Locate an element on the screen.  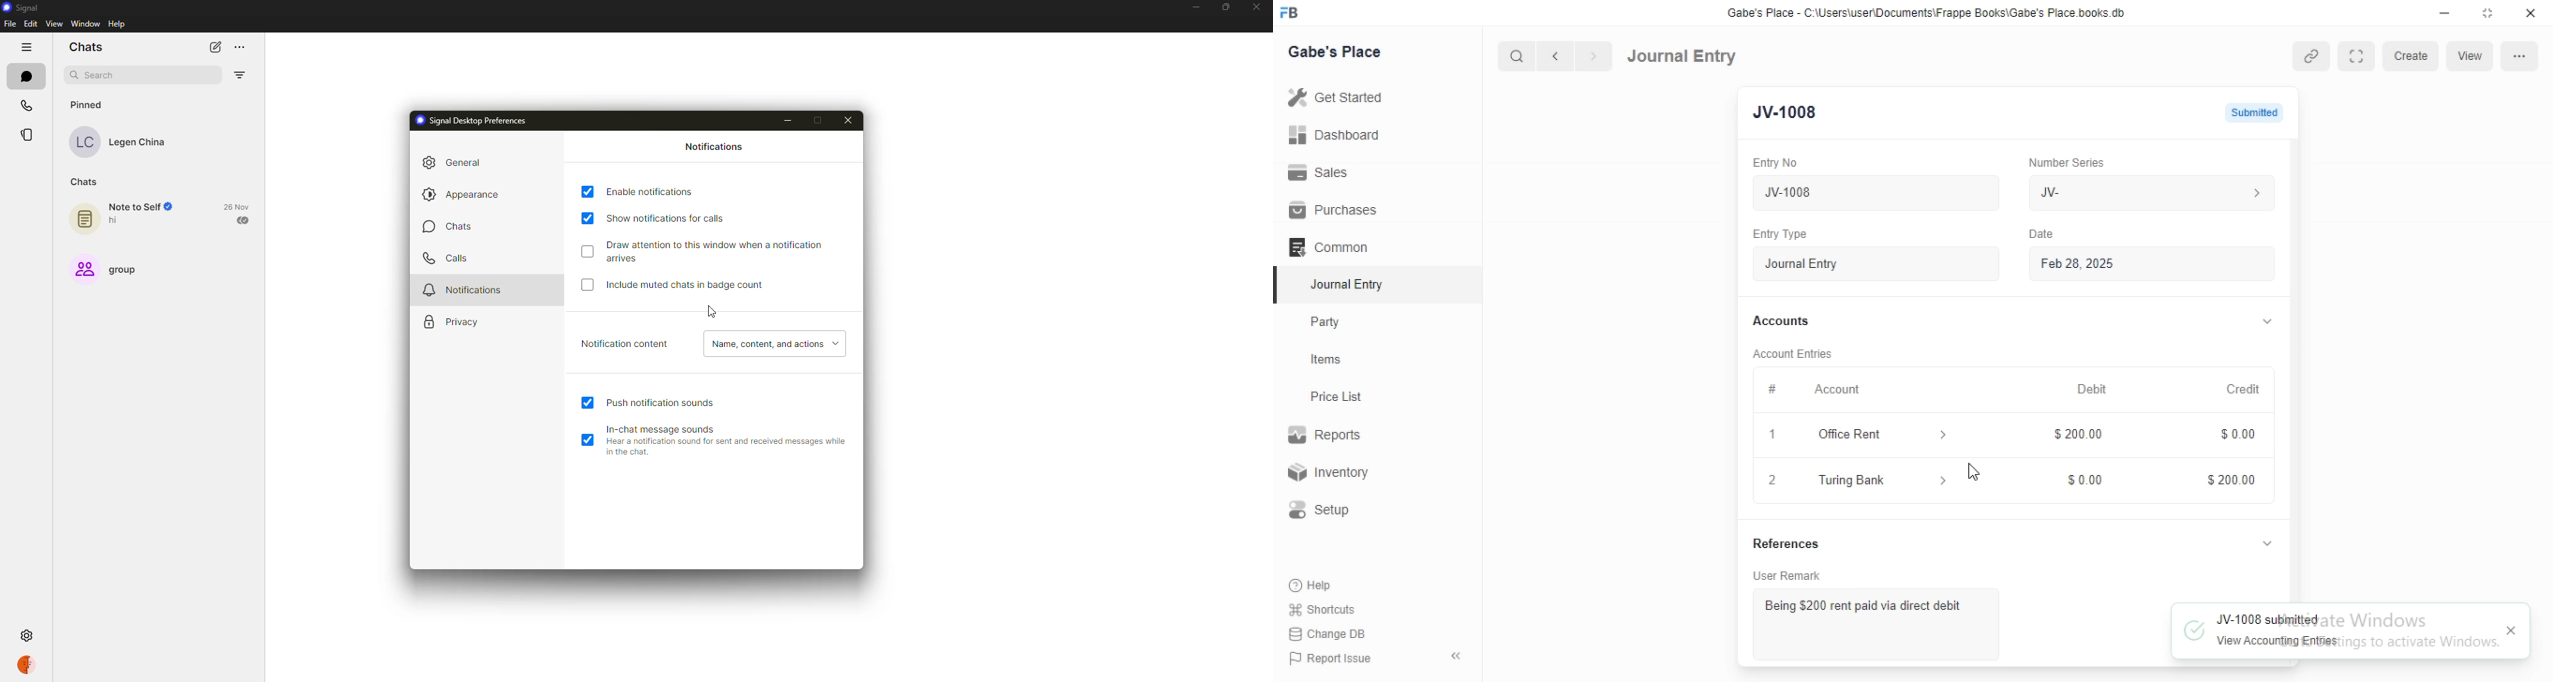
Accounts is located at coordinates (1792, 322).